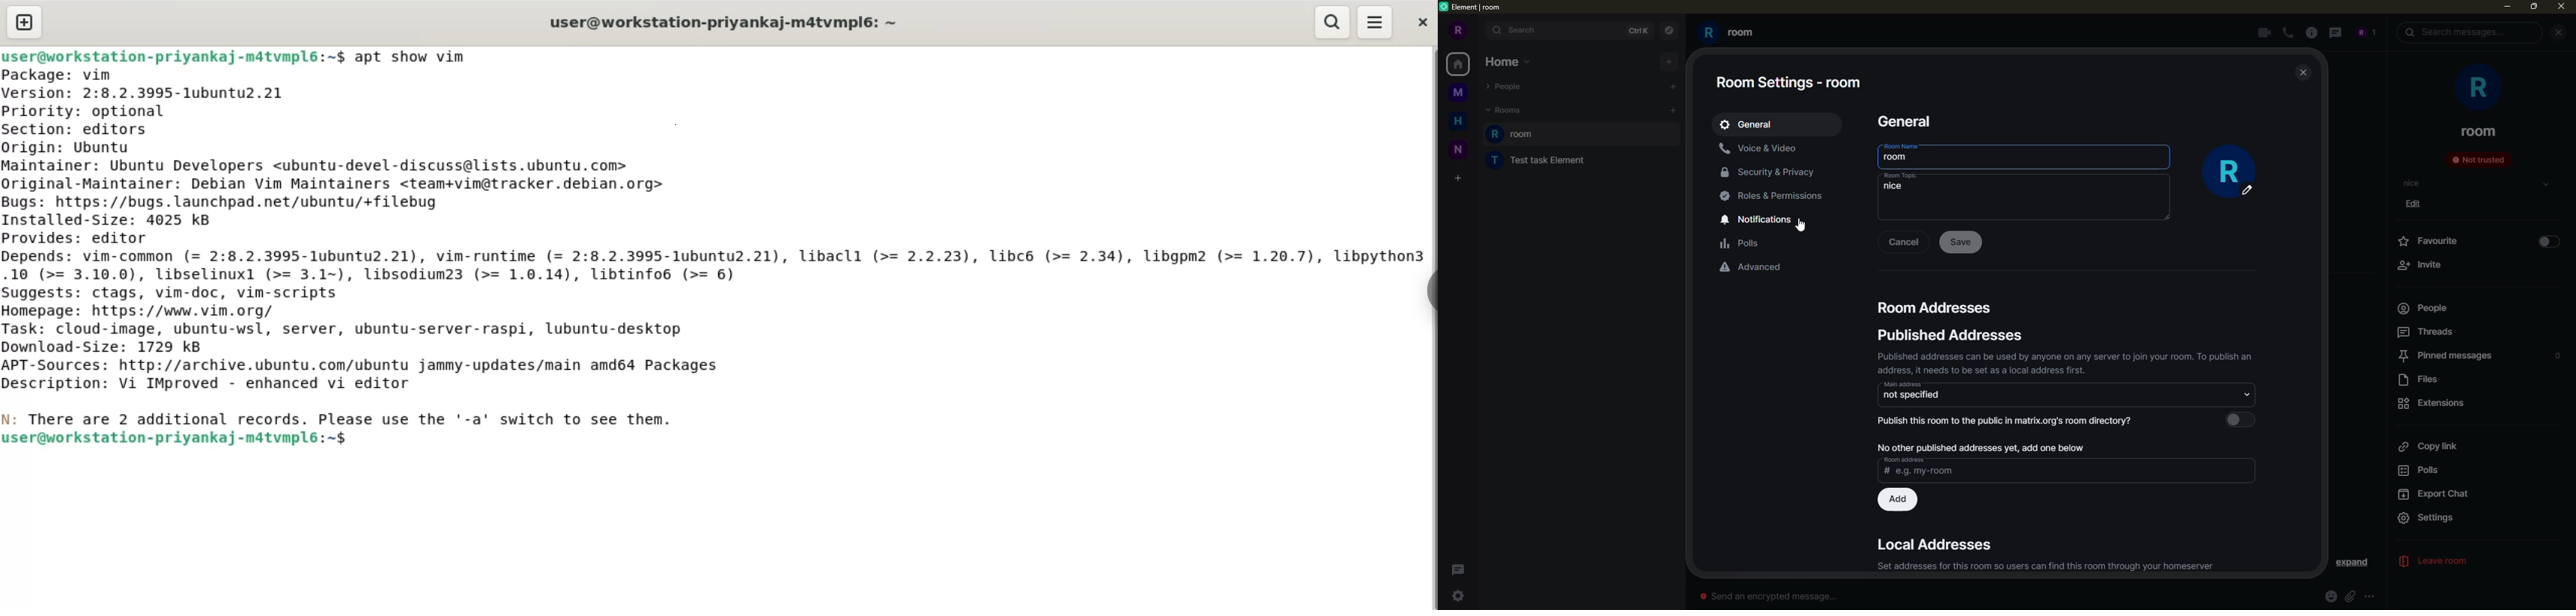 The width and height of the screenshot is (2576, 616). Describe the element at coordinates (2476, 87) in the screenshot. I see `profile pic` at that location.